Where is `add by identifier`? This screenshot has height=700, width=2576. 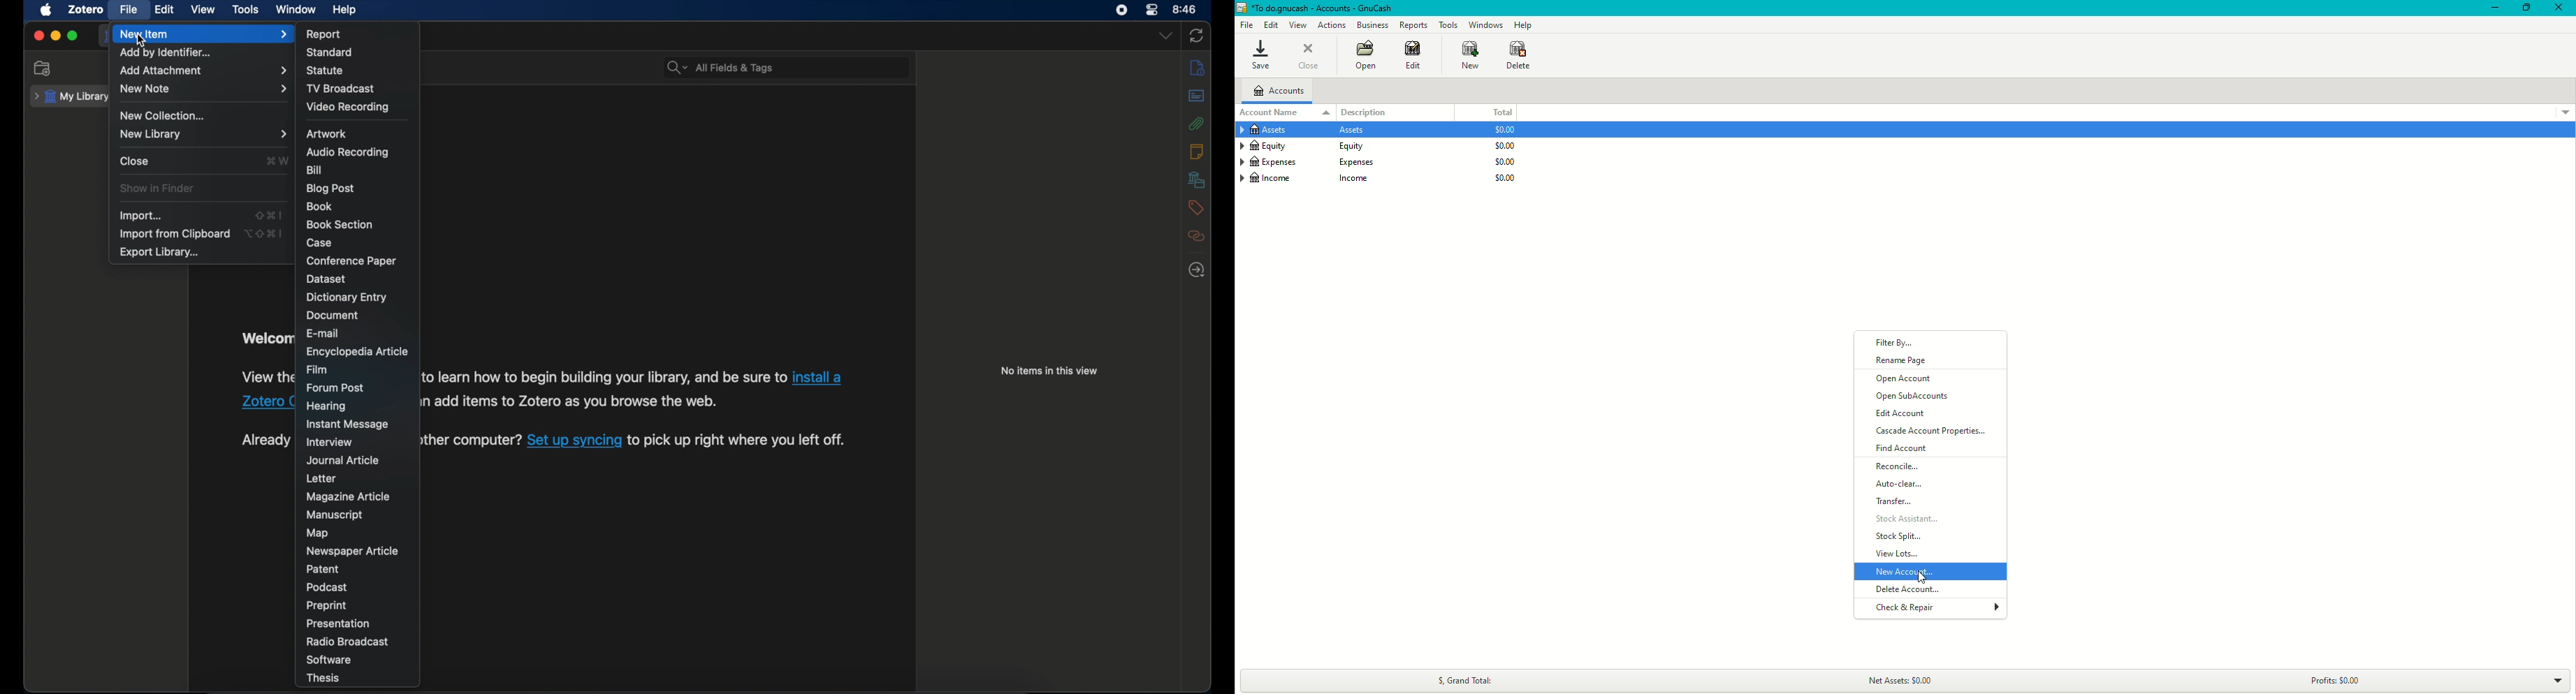
add by identifier is located at coordinates (169, 53).